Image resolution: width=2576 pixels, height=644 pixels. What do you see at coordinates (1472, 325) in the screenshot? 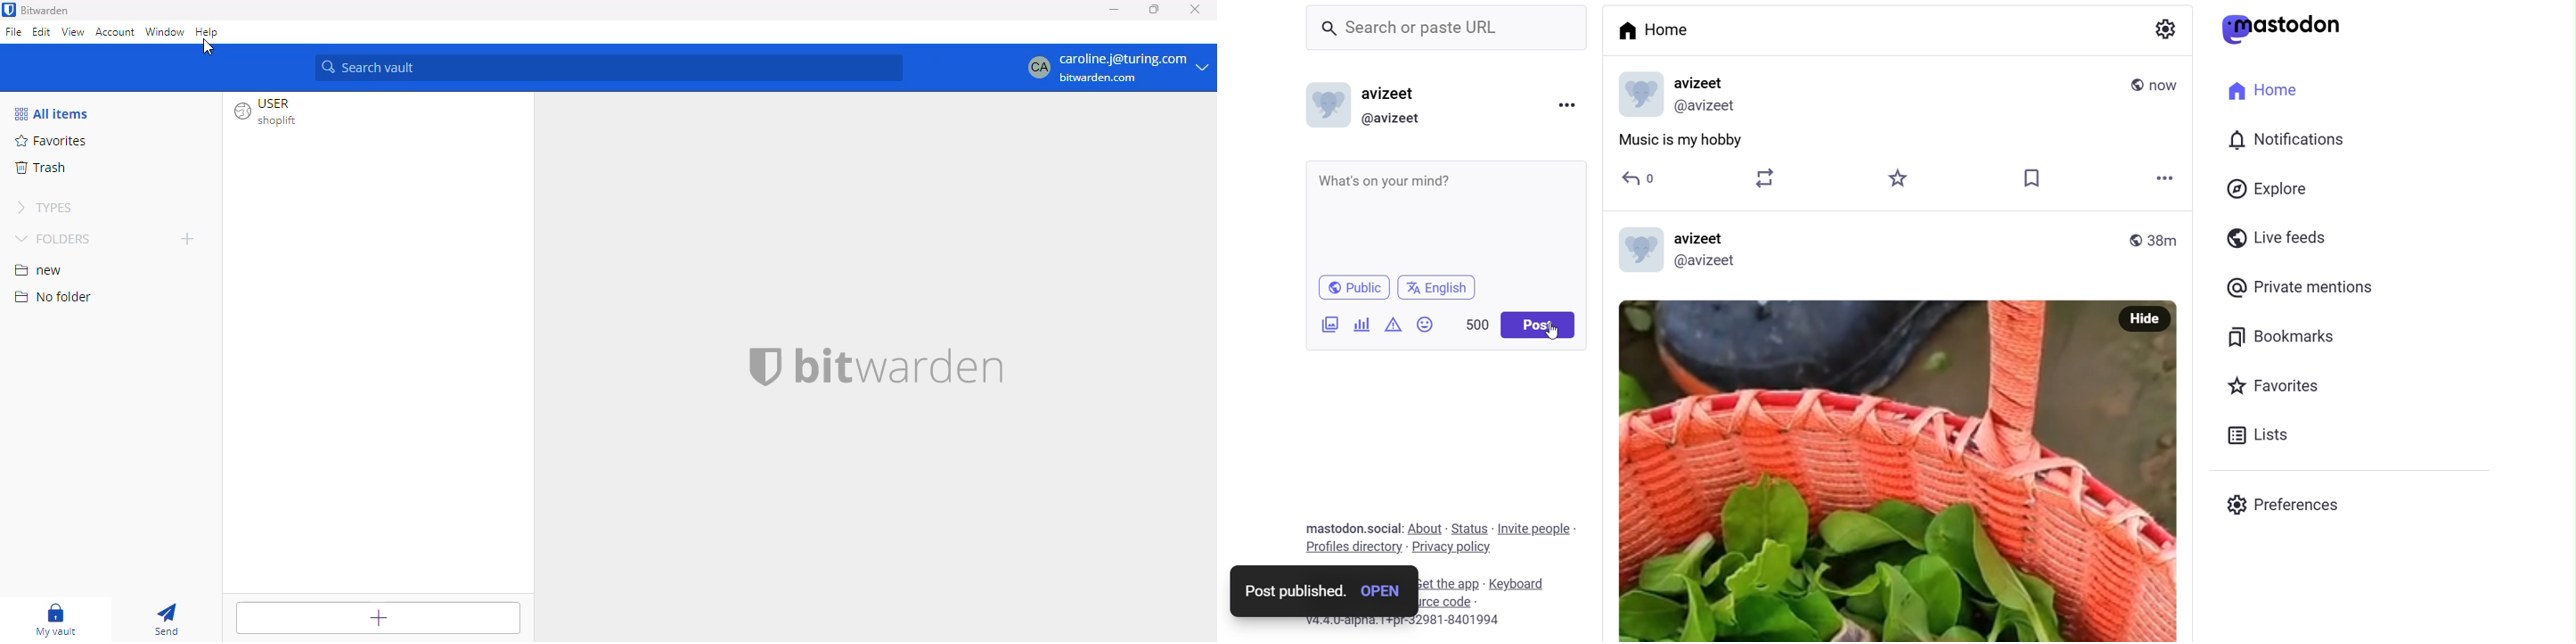
I see `500` at bounding box center [1472, 325].